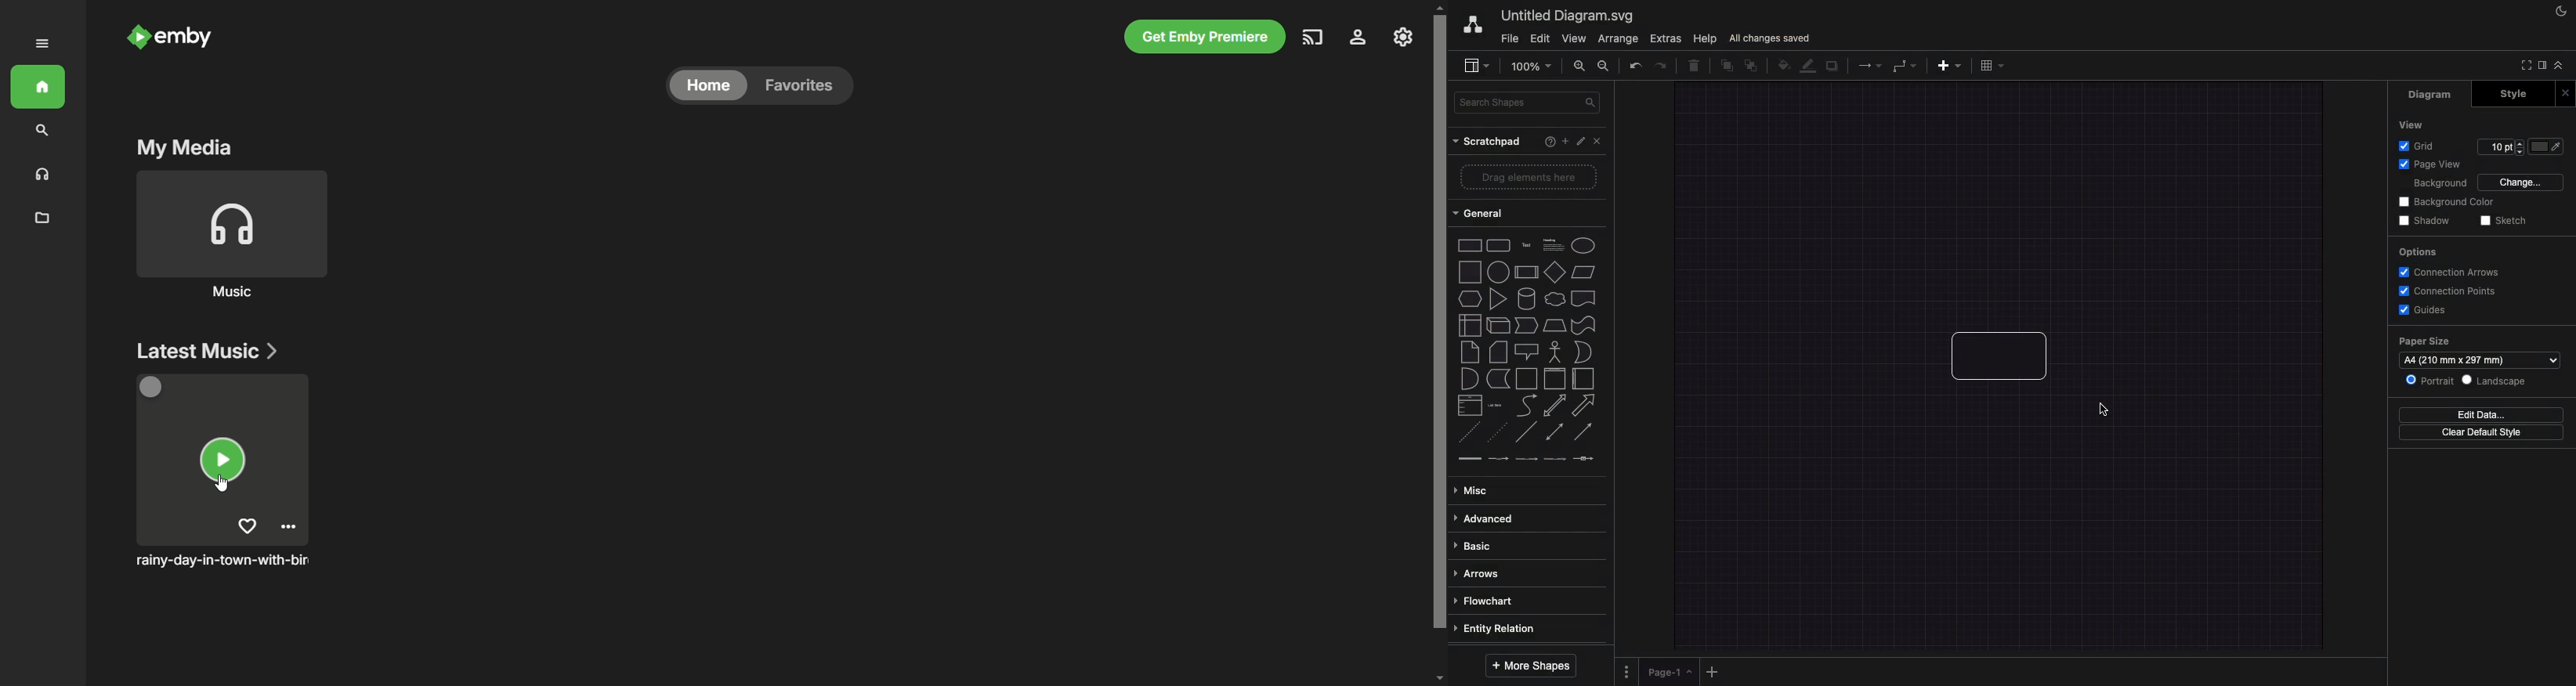 This screenshot has width=2576, height=700. I want to click on Fill color, so click(1785, 65).